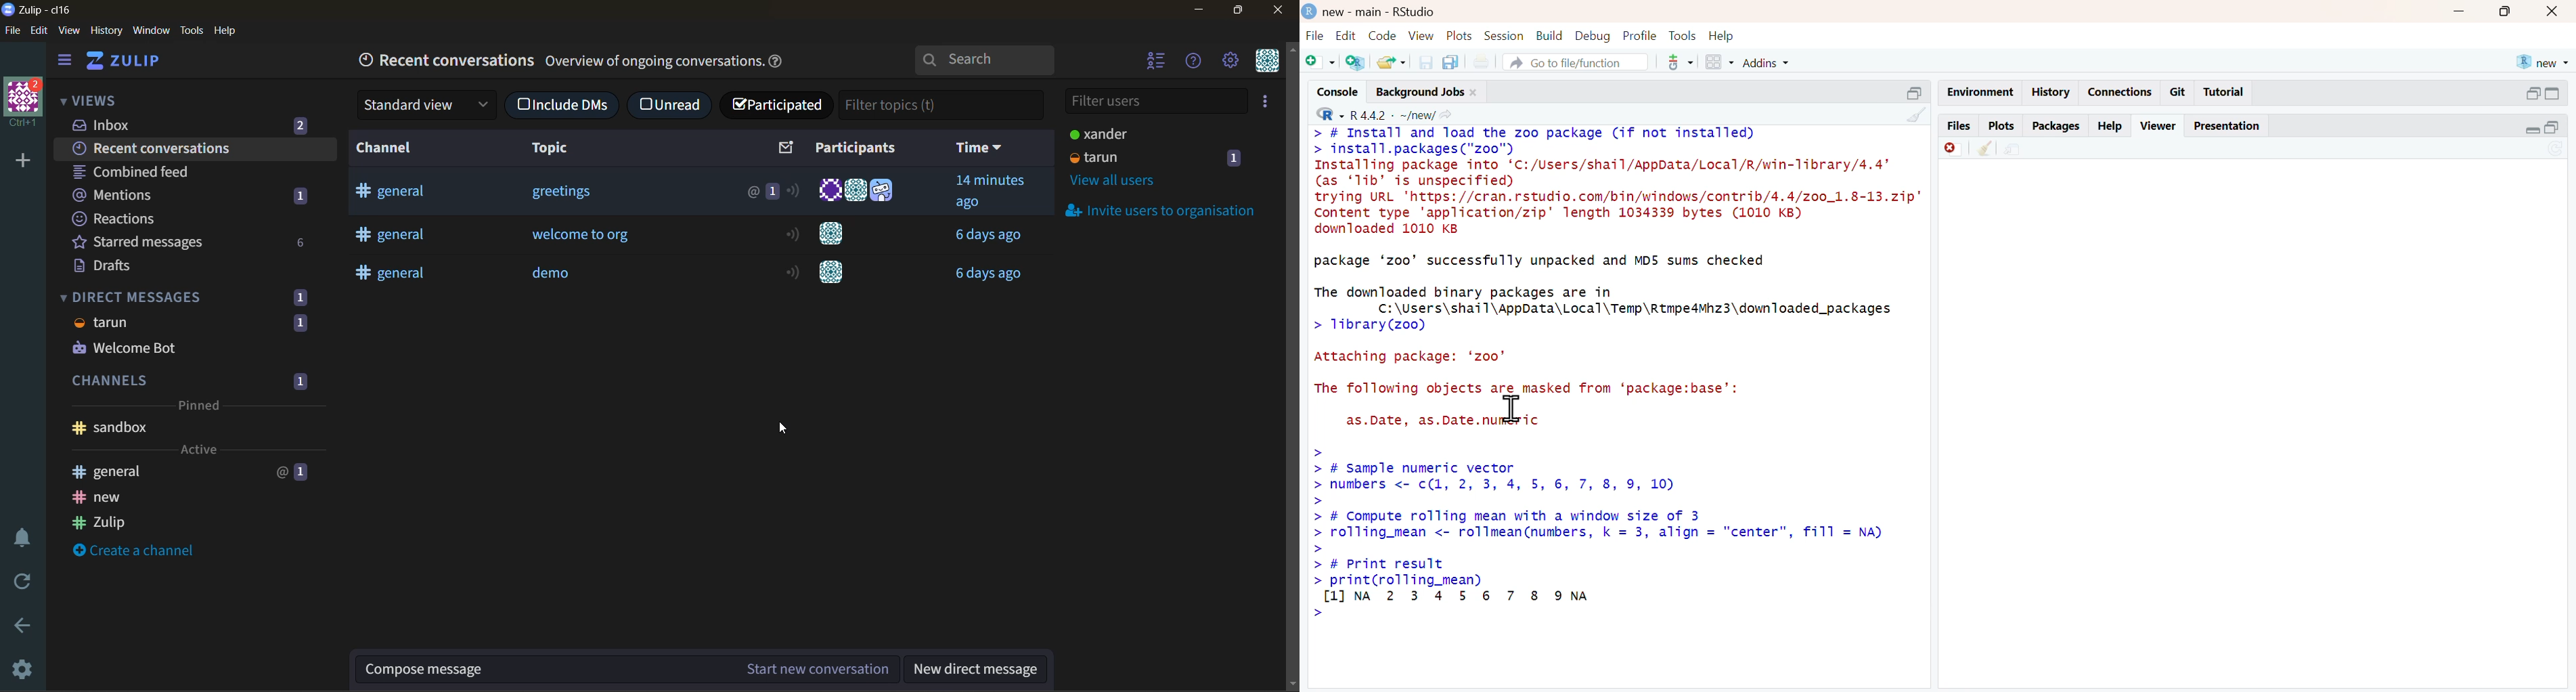 This screenshot has width=2576, height=700. What do you see at coordinates (431, 105) in the screenshot?
I see `standard view` at bounding box center [431, 105].